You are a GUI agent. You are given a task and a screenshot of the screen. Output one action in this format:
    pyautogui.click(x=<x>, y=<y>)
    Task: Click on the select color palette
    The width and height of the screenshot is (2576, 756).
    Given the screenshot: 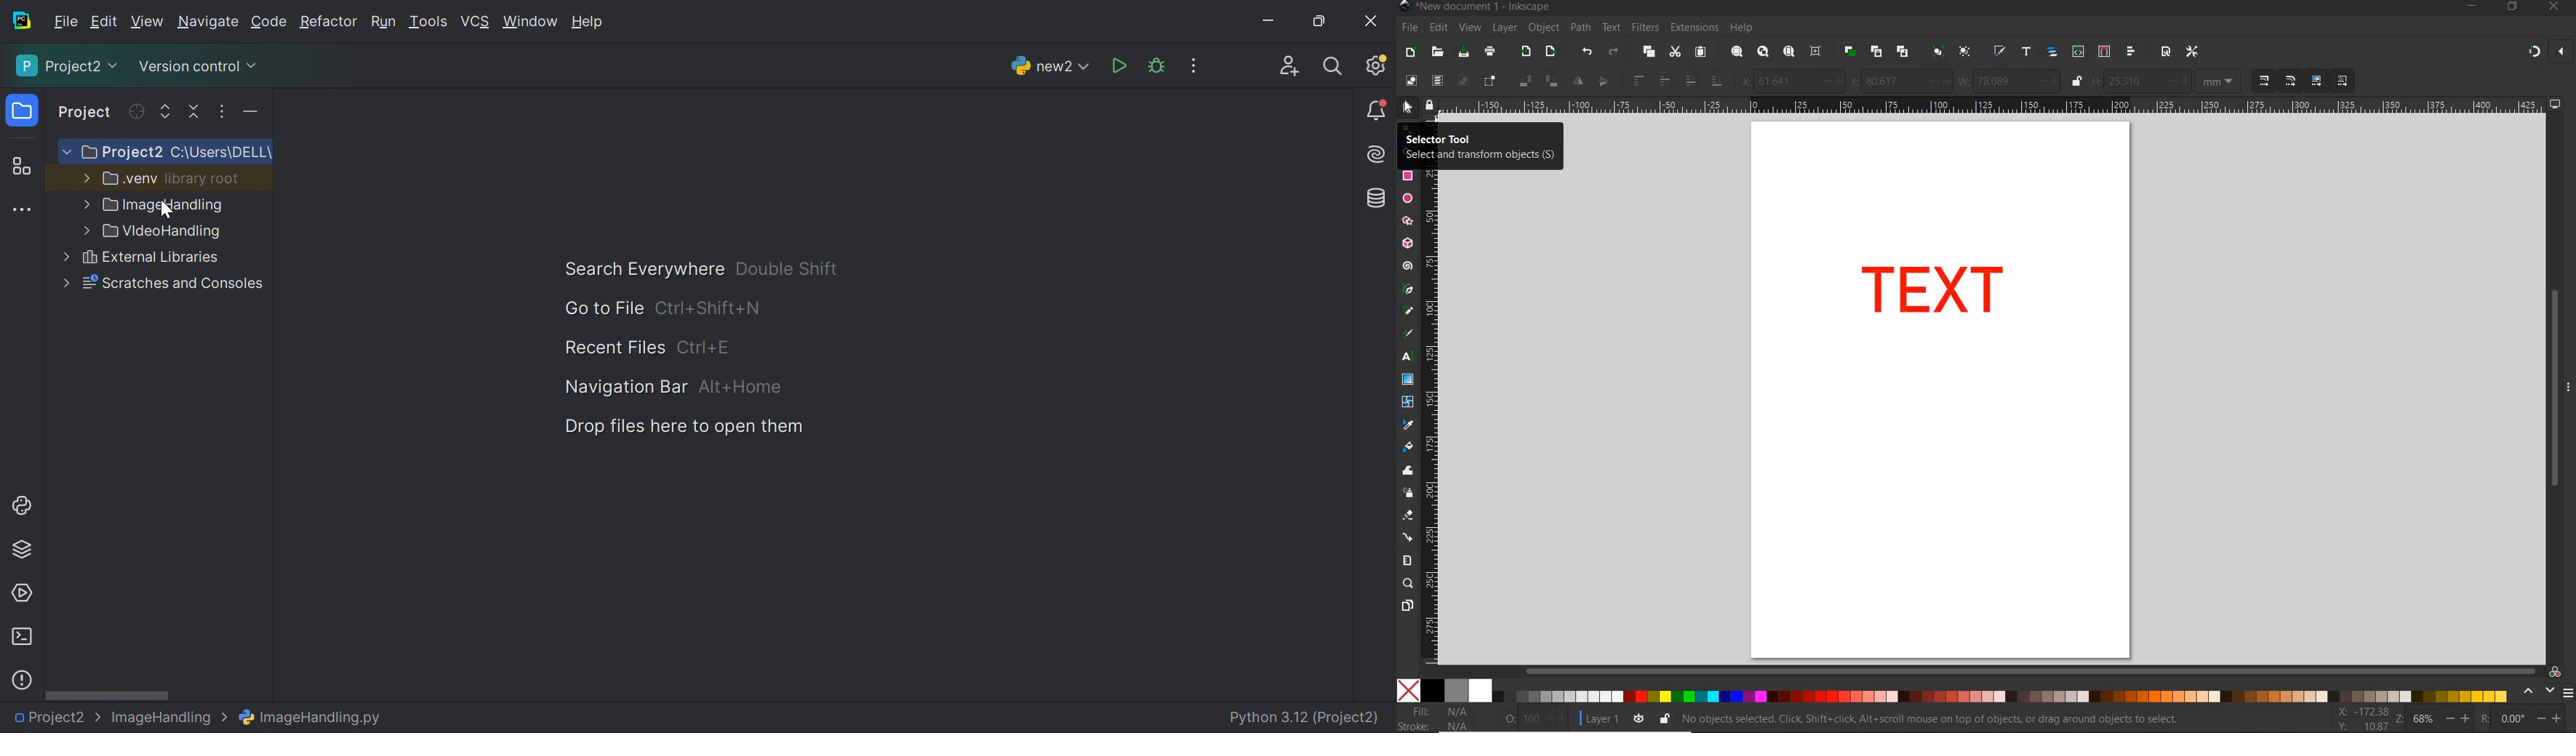 What is the action you would take?
    pyautogui.click(x=2546, y=692)
    